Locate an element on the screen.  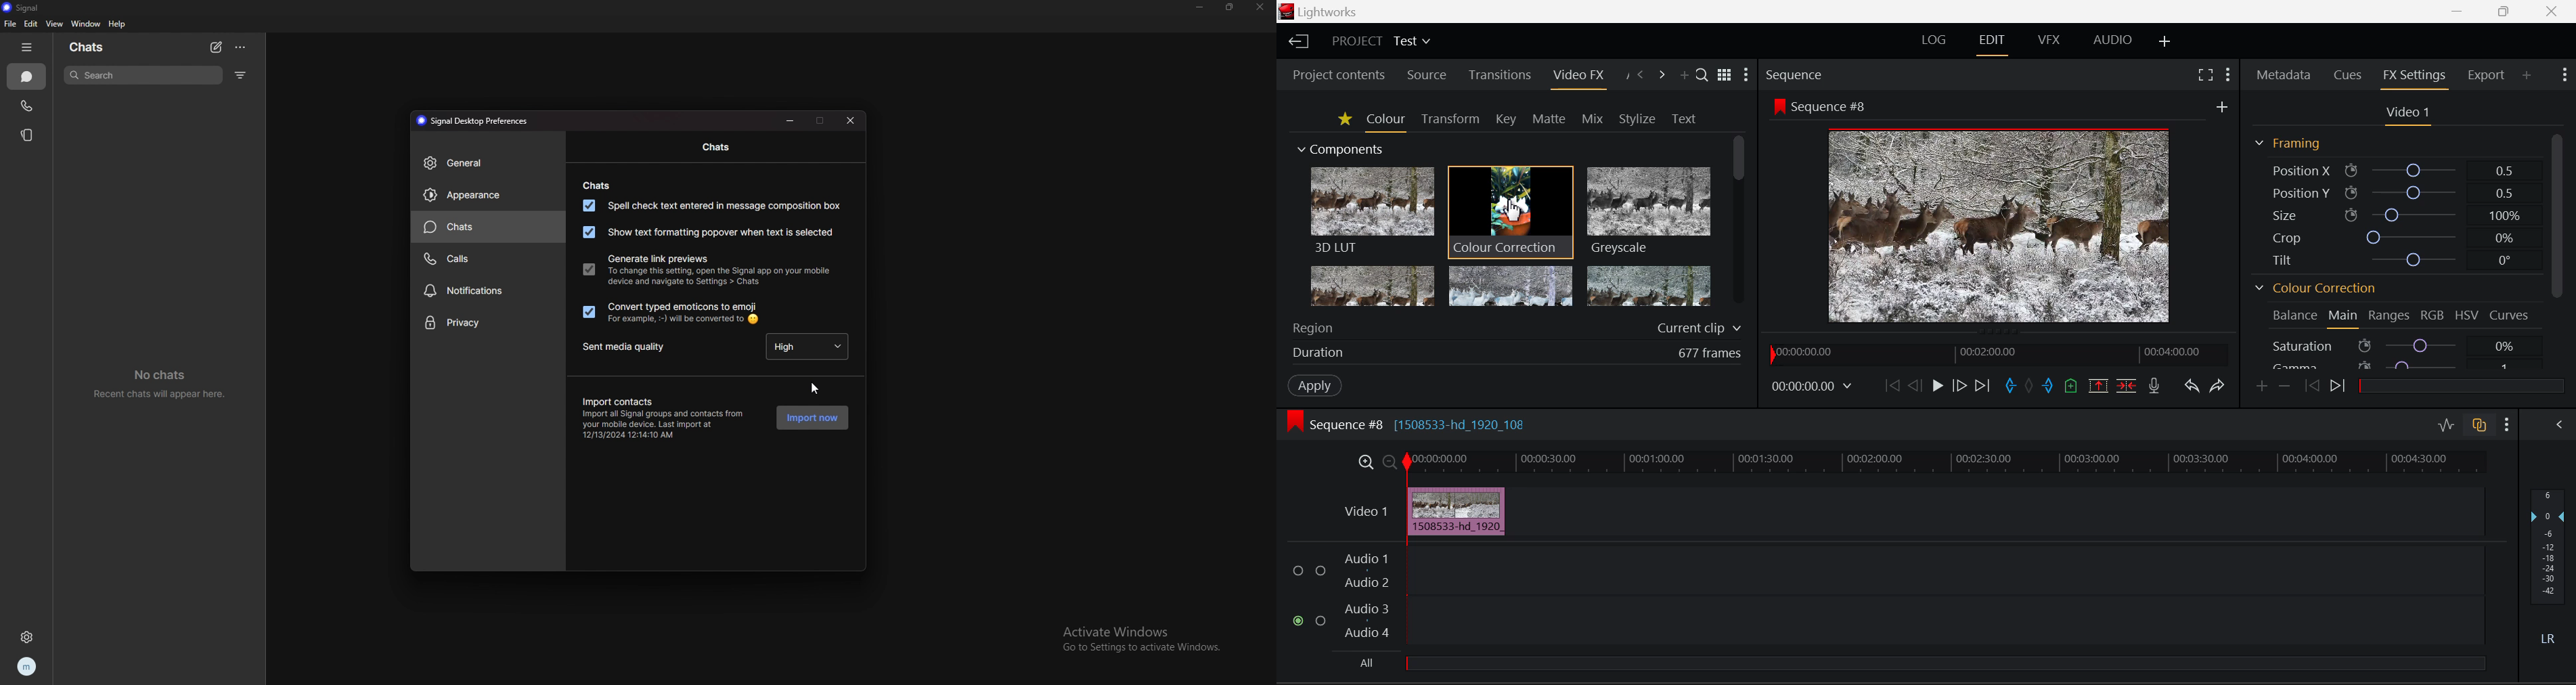
close is located at coordinates (1259, 8).